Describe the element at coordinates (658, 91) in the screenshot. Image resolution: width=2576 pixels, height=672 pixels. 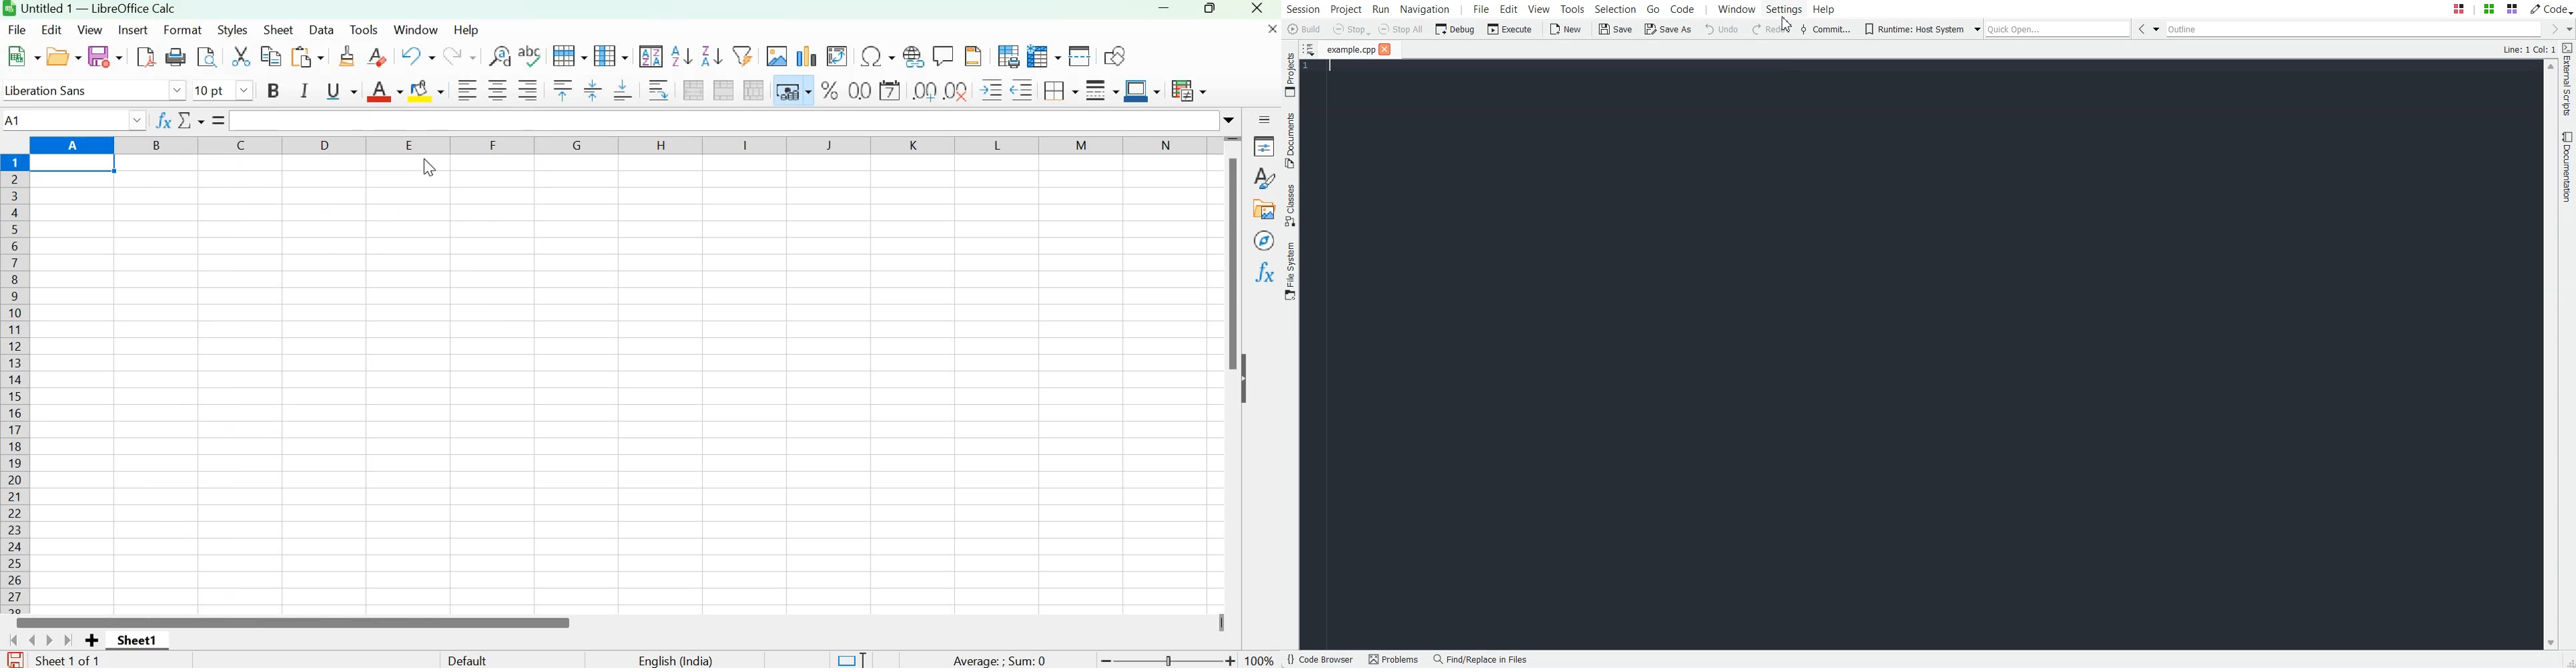
I see `Wrap text` at that location.